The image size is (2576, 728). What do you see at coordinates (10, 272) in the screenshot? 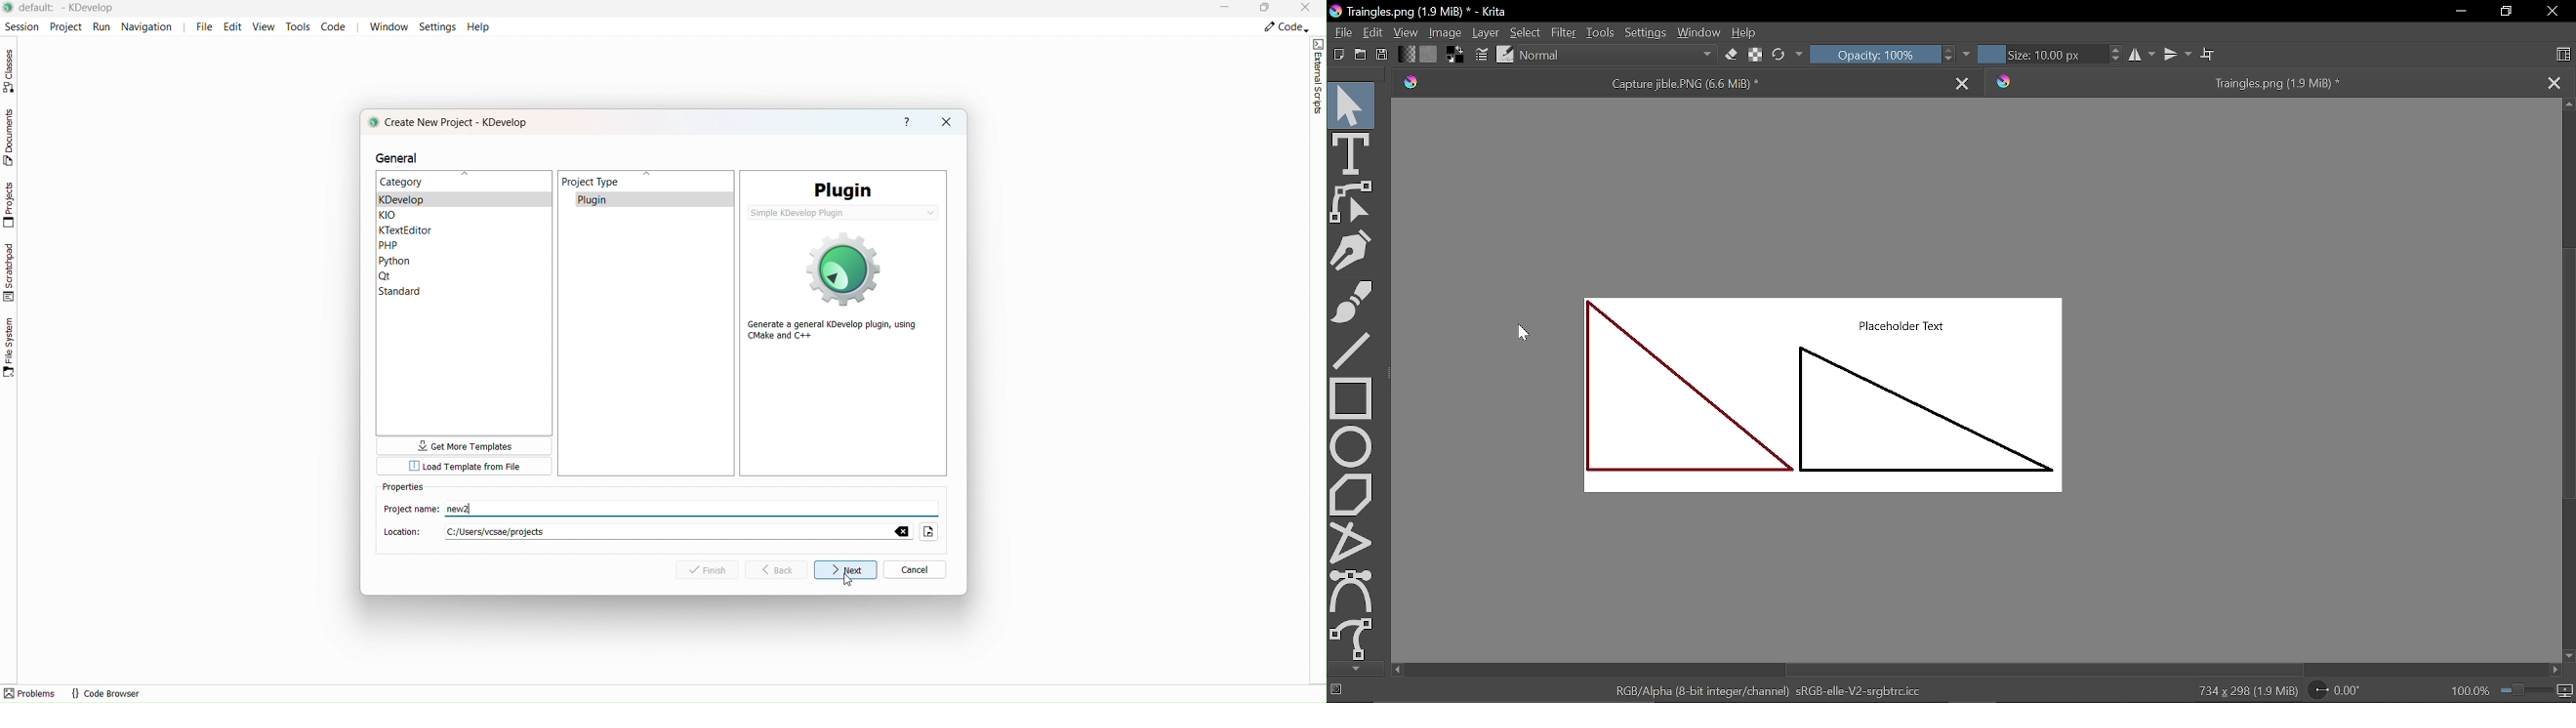
I see `Scratchpad` at bounding box center [10, 272].